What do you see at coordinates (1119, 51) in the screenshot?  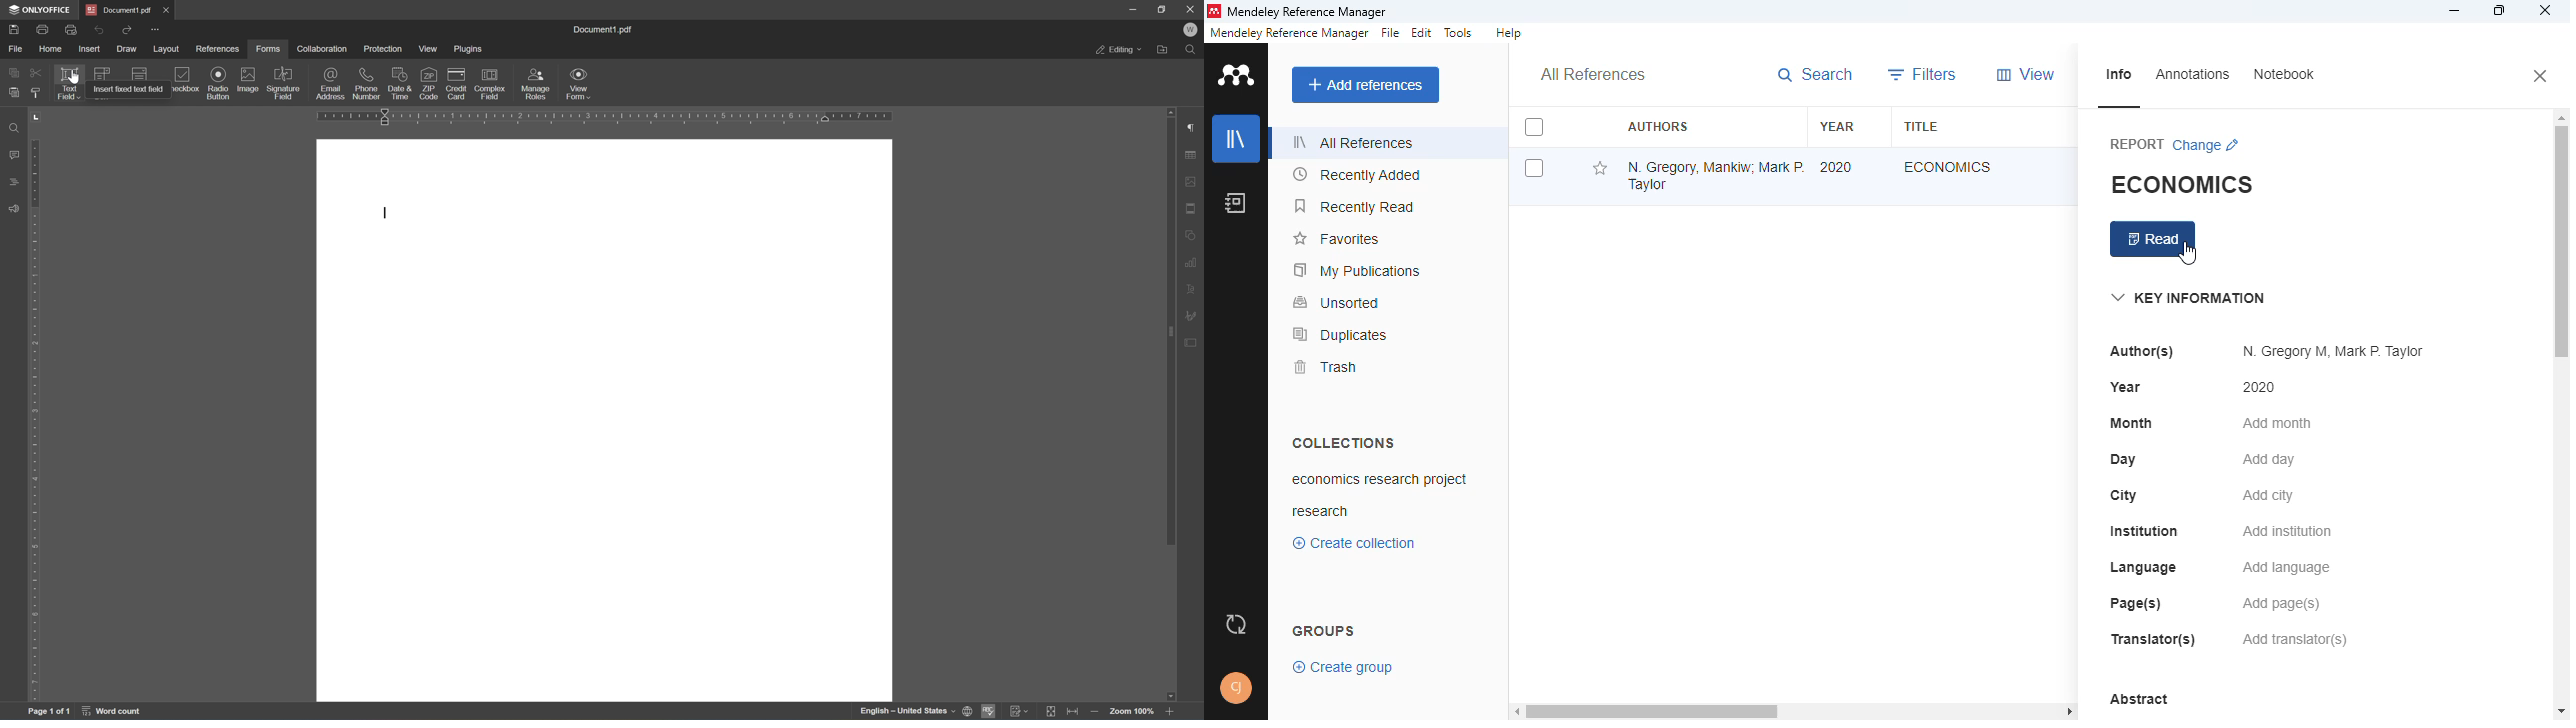 I see `editing` at bounding box center [1119, 51].